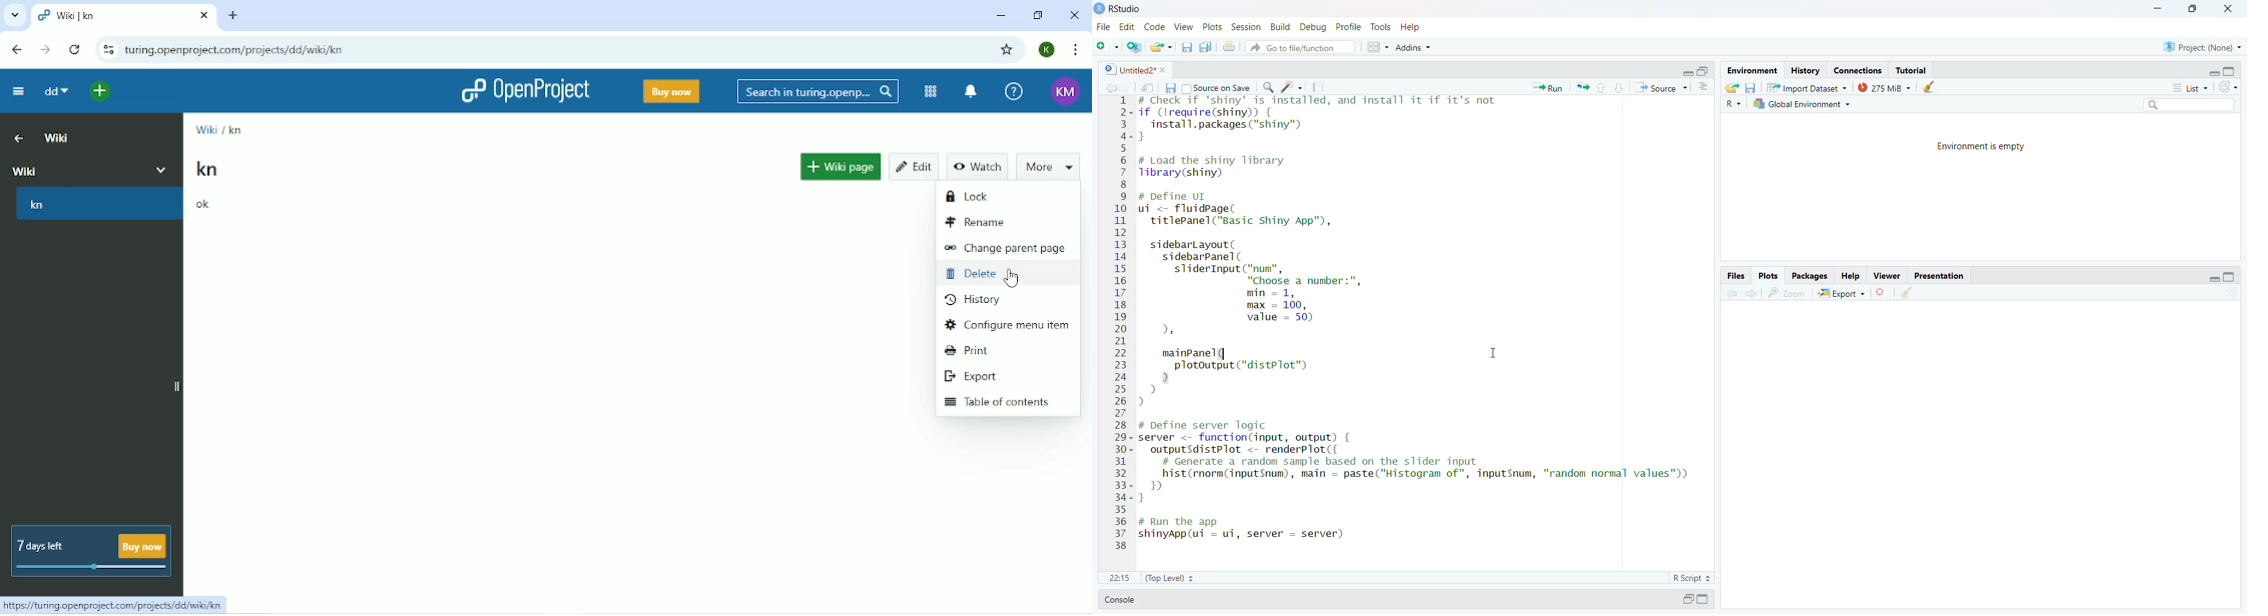  I want to click on maximize, so click(1704, 599).